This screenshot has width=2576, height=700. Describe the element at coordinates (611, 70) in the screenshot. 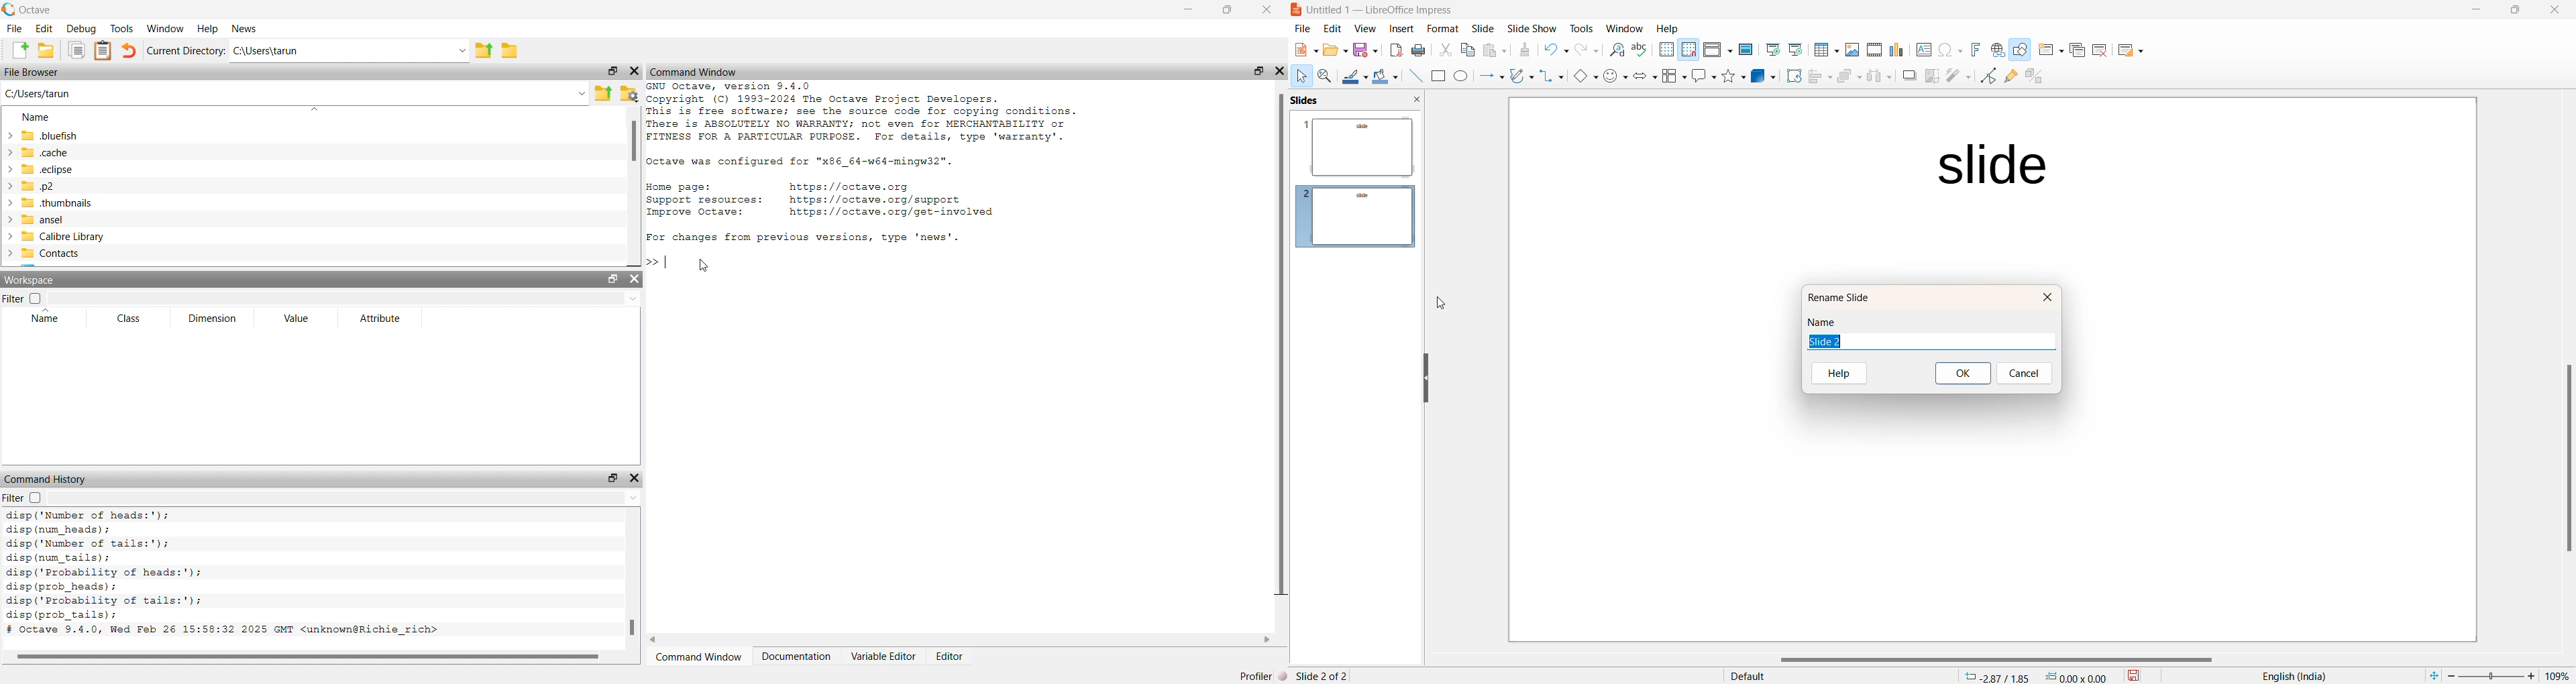

I see `Undock Widget` at that location.